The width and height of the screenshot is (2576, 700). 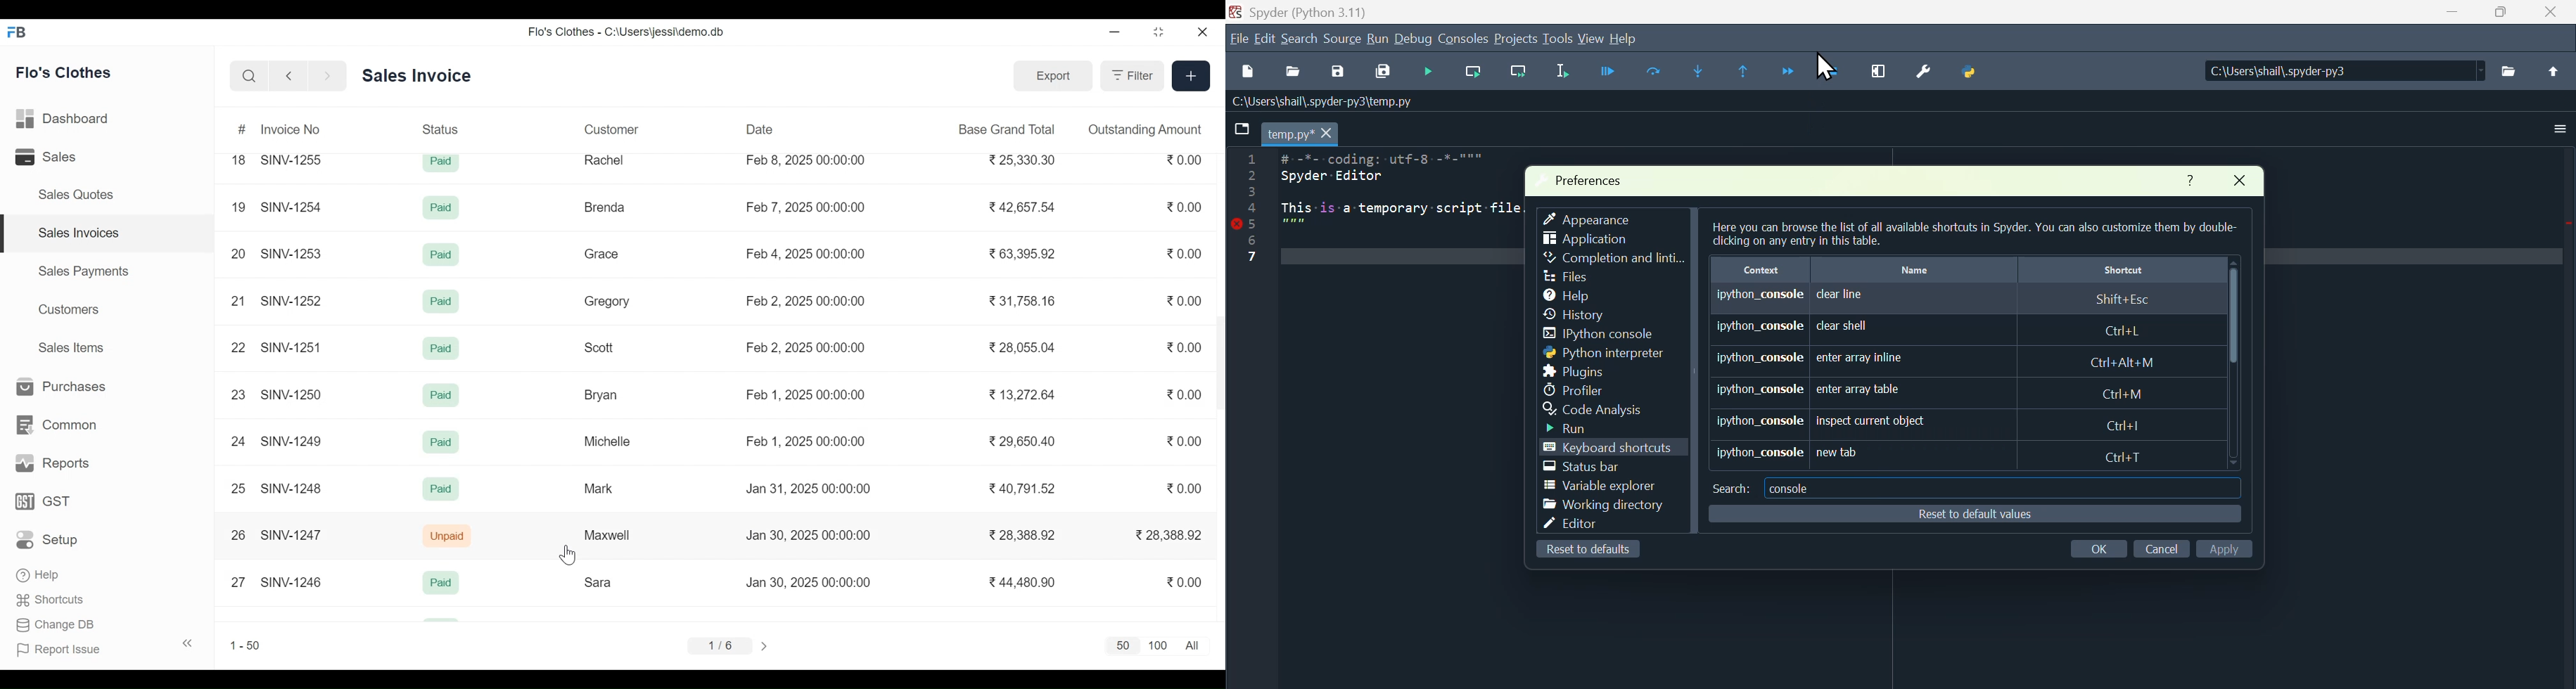 I want to click on run current line, so click(x=1477, y=74).